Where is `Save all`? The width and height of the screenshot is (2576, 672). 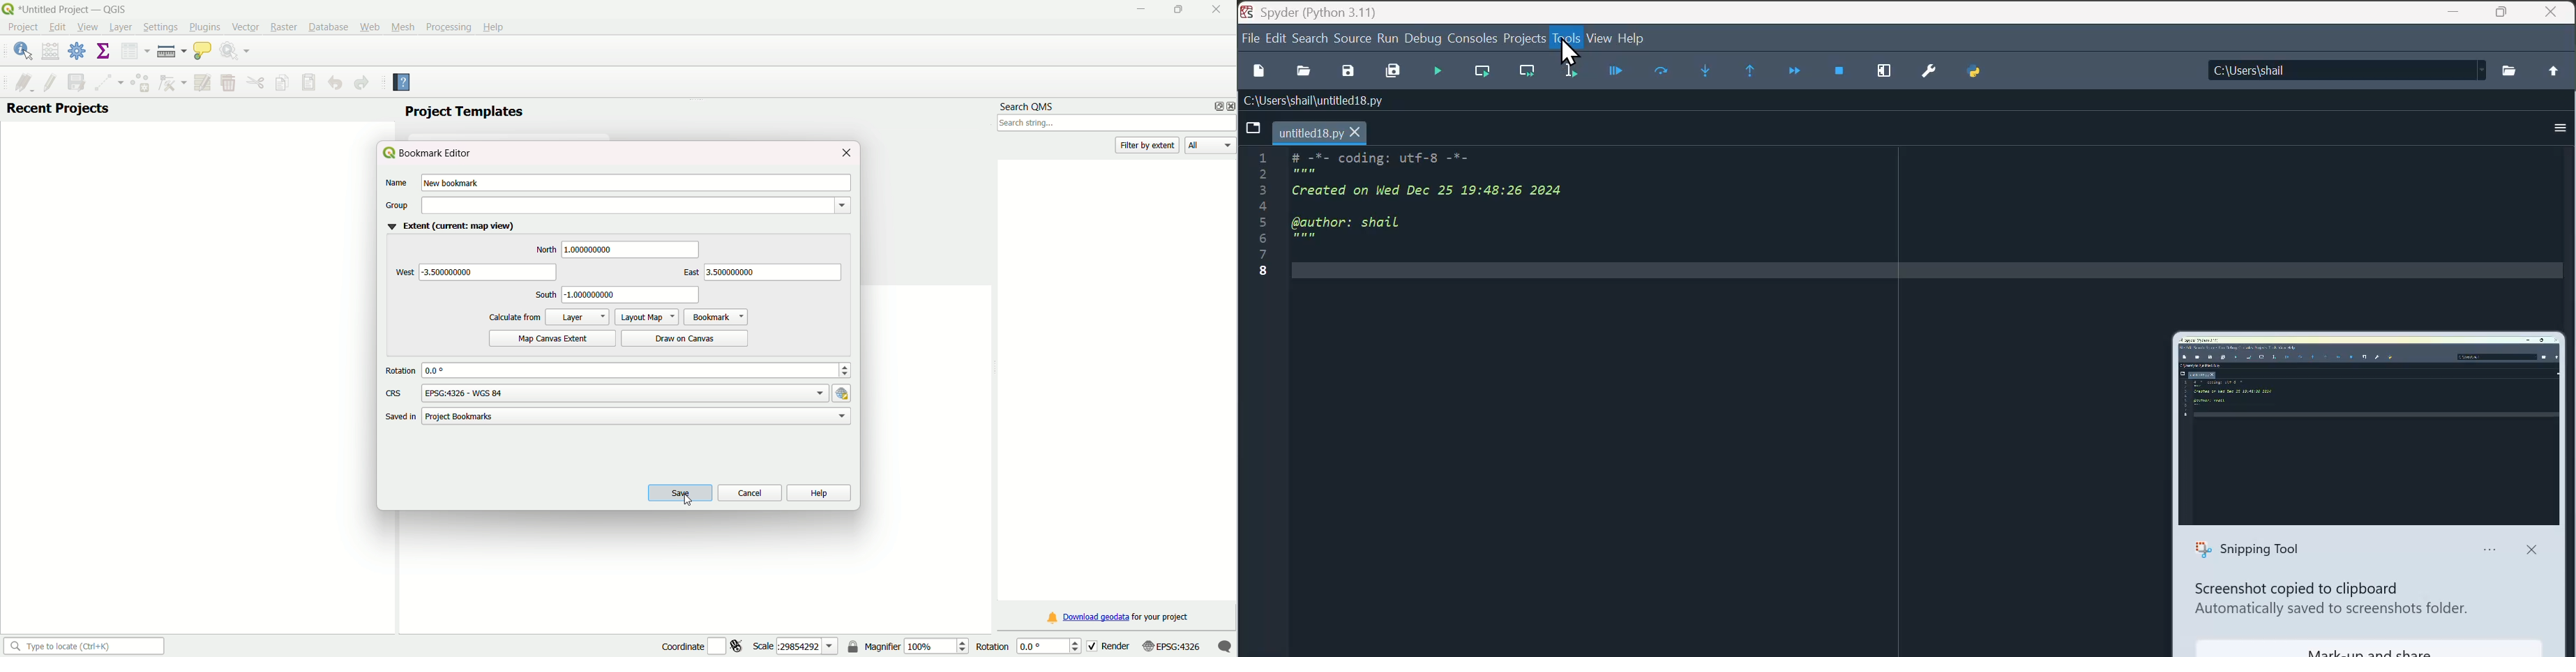 Save all is located at coordinates (1393, 71).